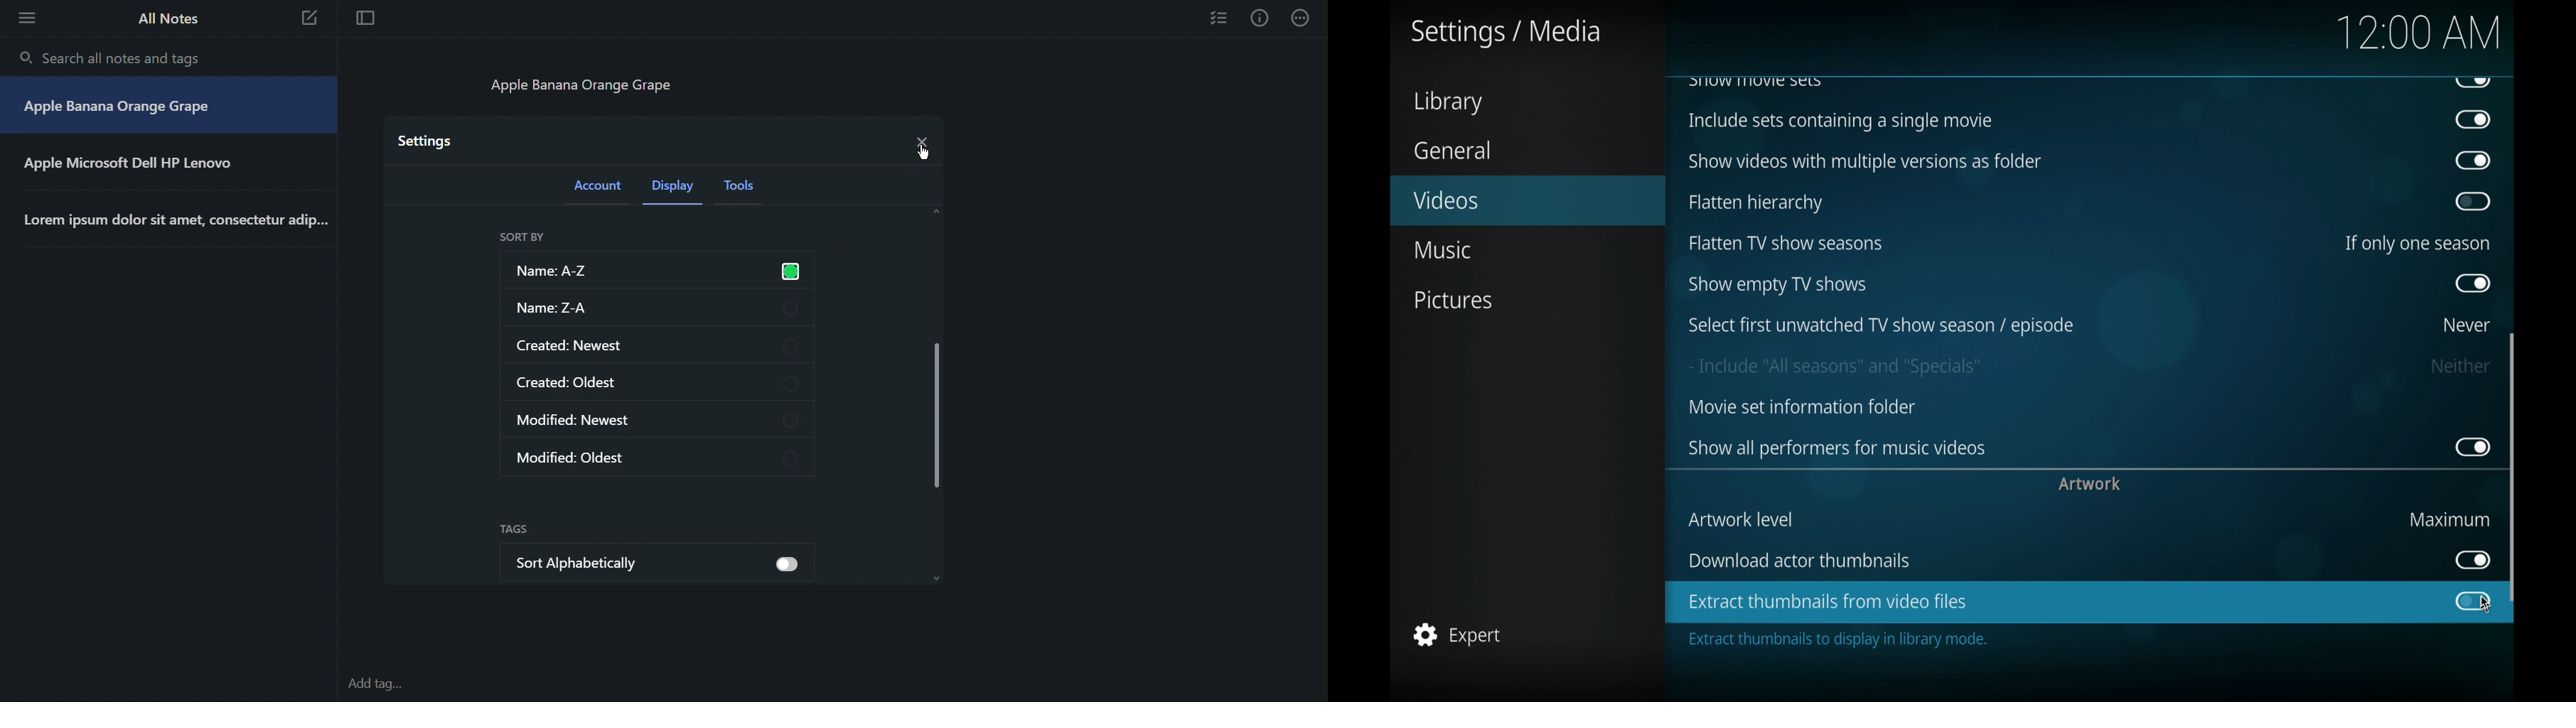  Describe the element at coordinates (1779, 286) in the screenshot. I see `show empty tv shows` at that location.